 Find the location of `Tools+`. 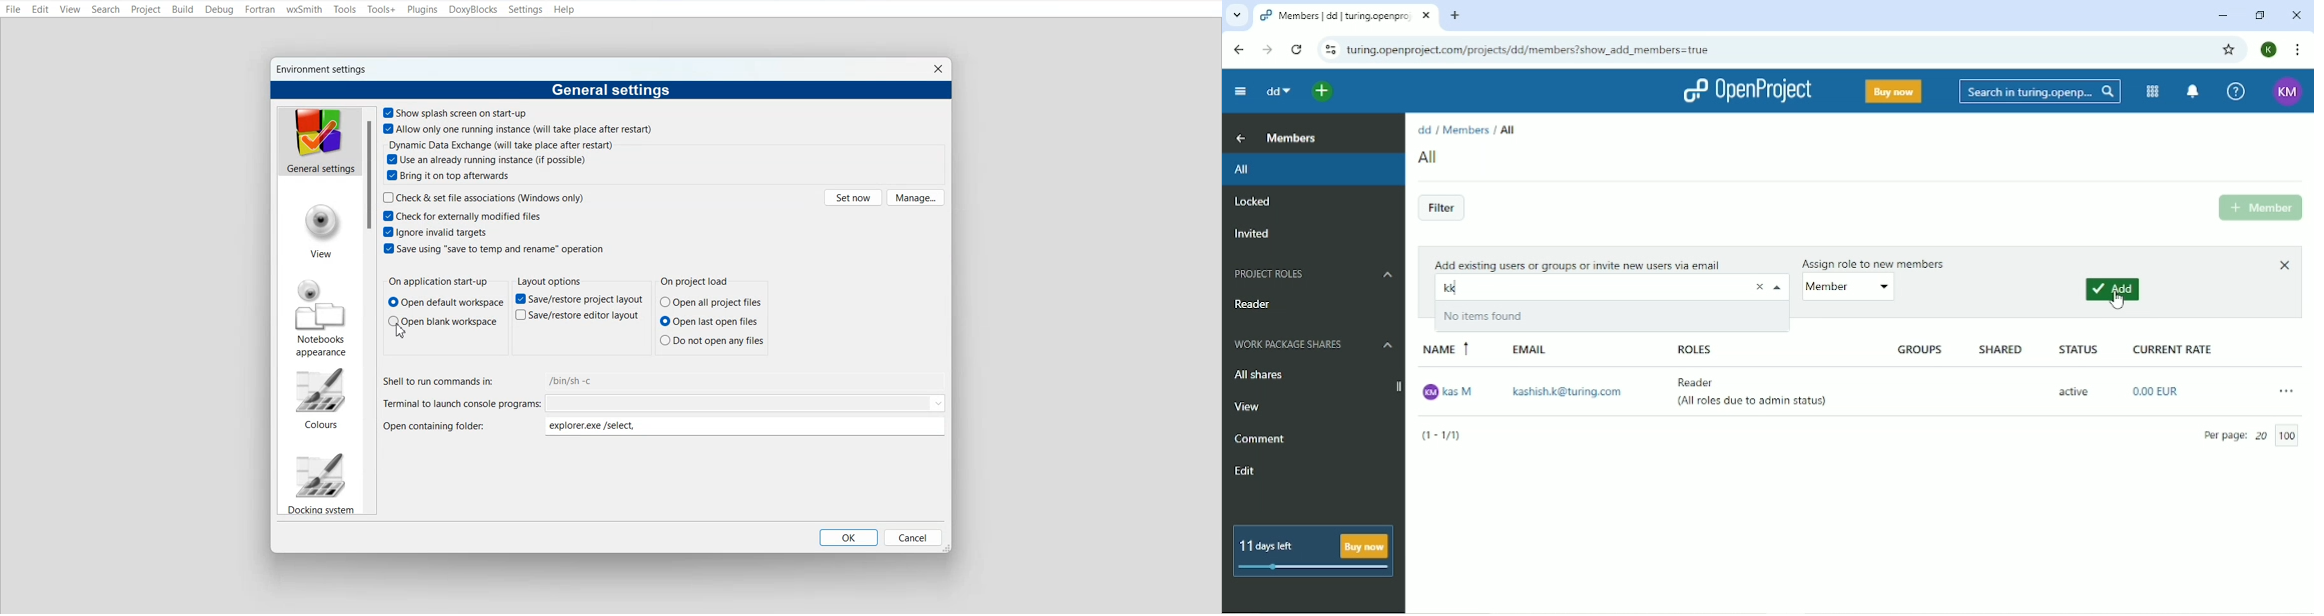

Tools+ is located at coordinates (382, 10).